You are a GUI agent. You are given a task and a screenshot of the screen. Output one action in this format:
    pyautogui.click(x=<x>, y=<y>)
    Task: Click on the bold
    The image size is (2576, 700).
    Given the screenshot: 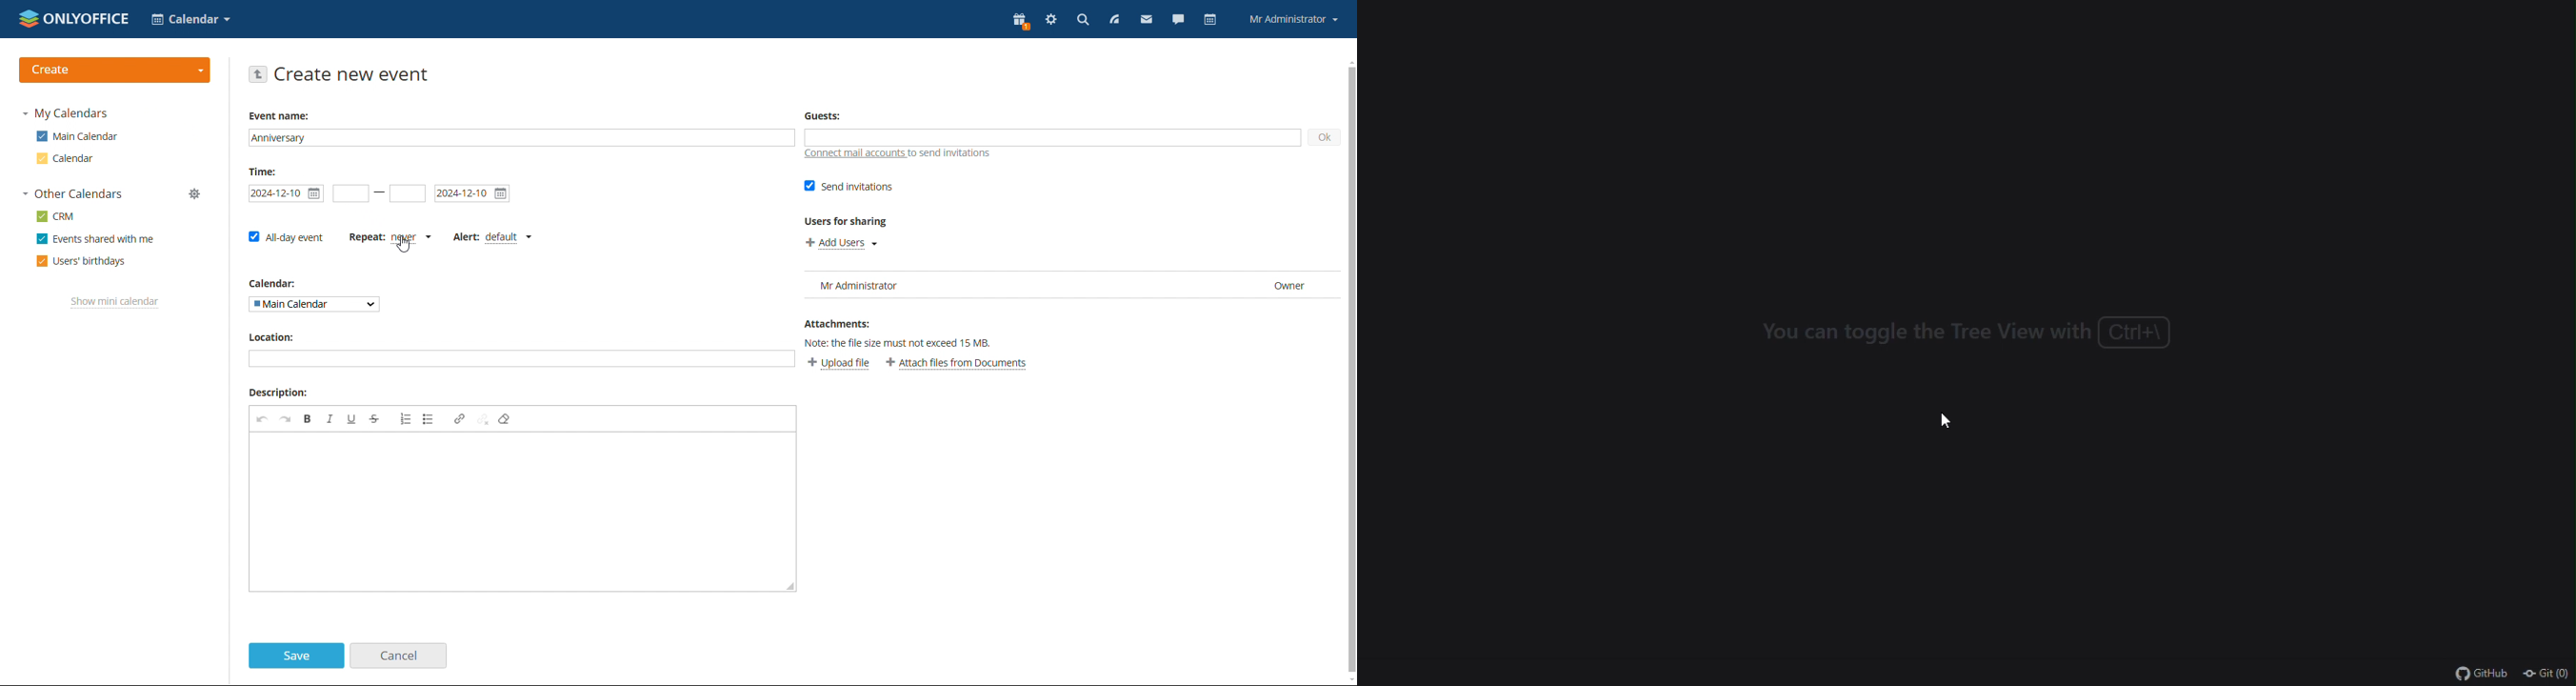 What is the action you would take?
    pyautogui.click(x=307, y=419)
    